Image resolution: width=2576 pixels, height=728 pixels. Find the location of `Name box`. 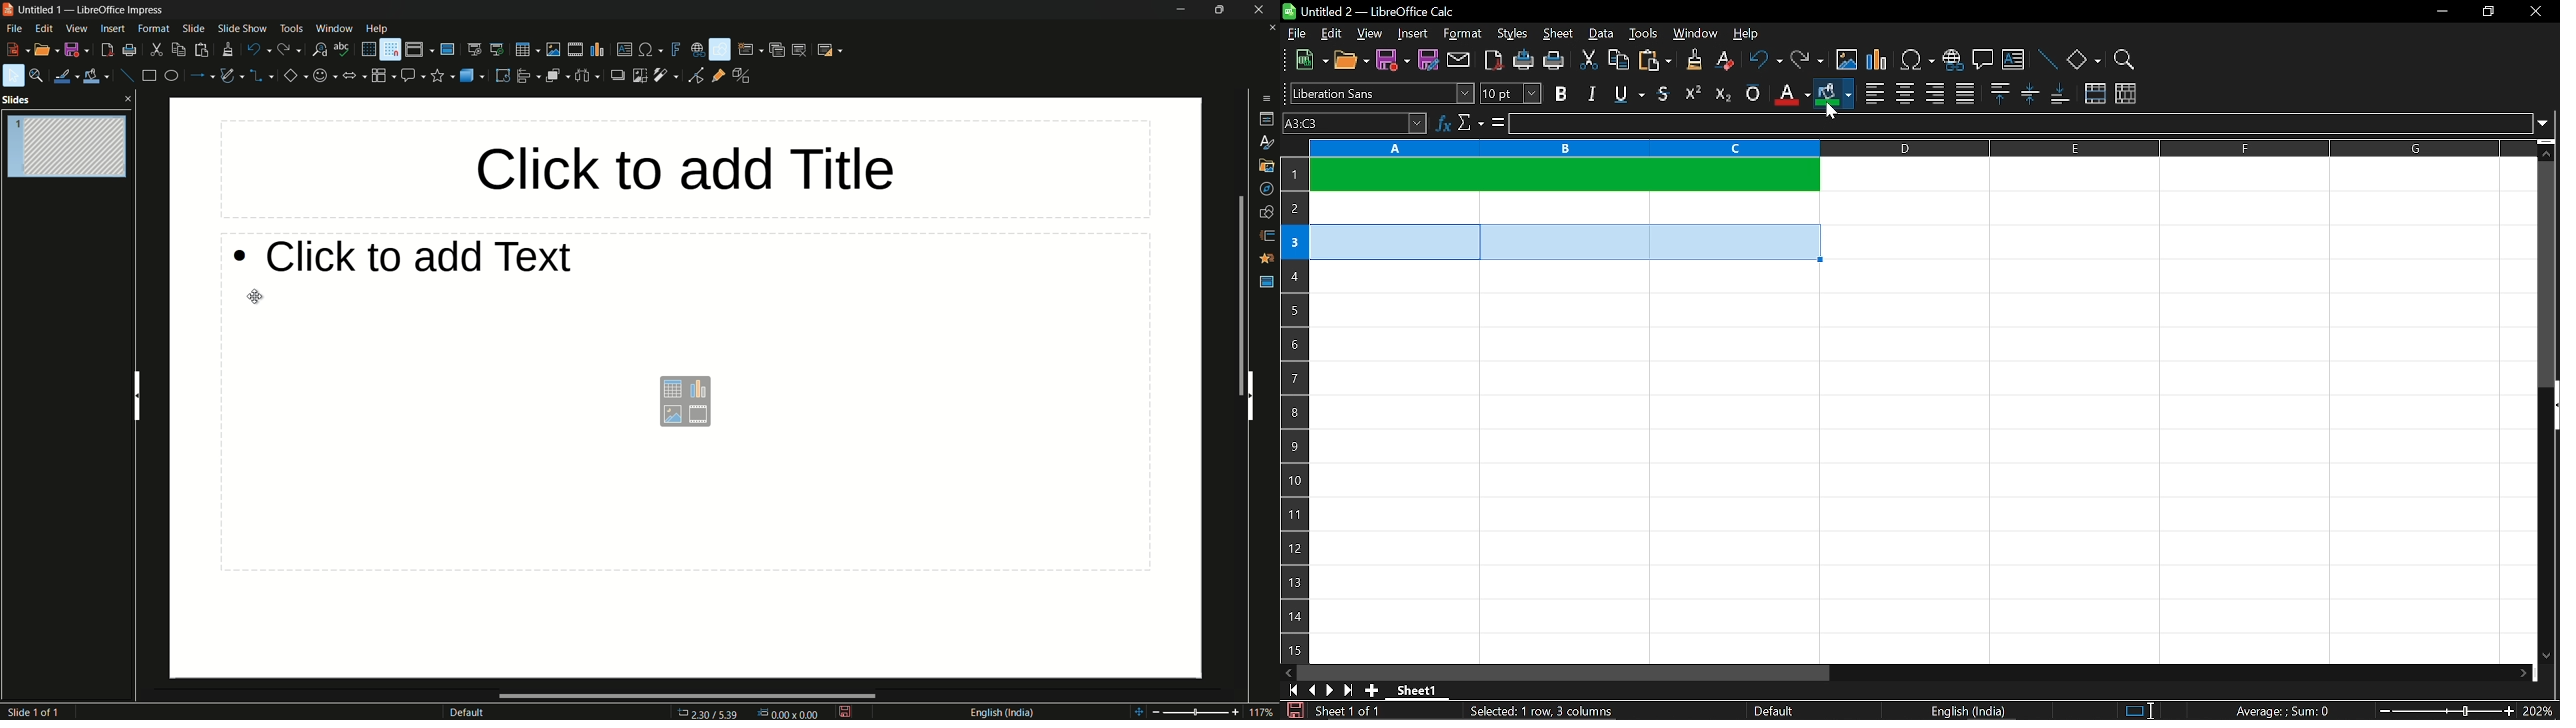

Name box is located at coordinates (1355, 124).